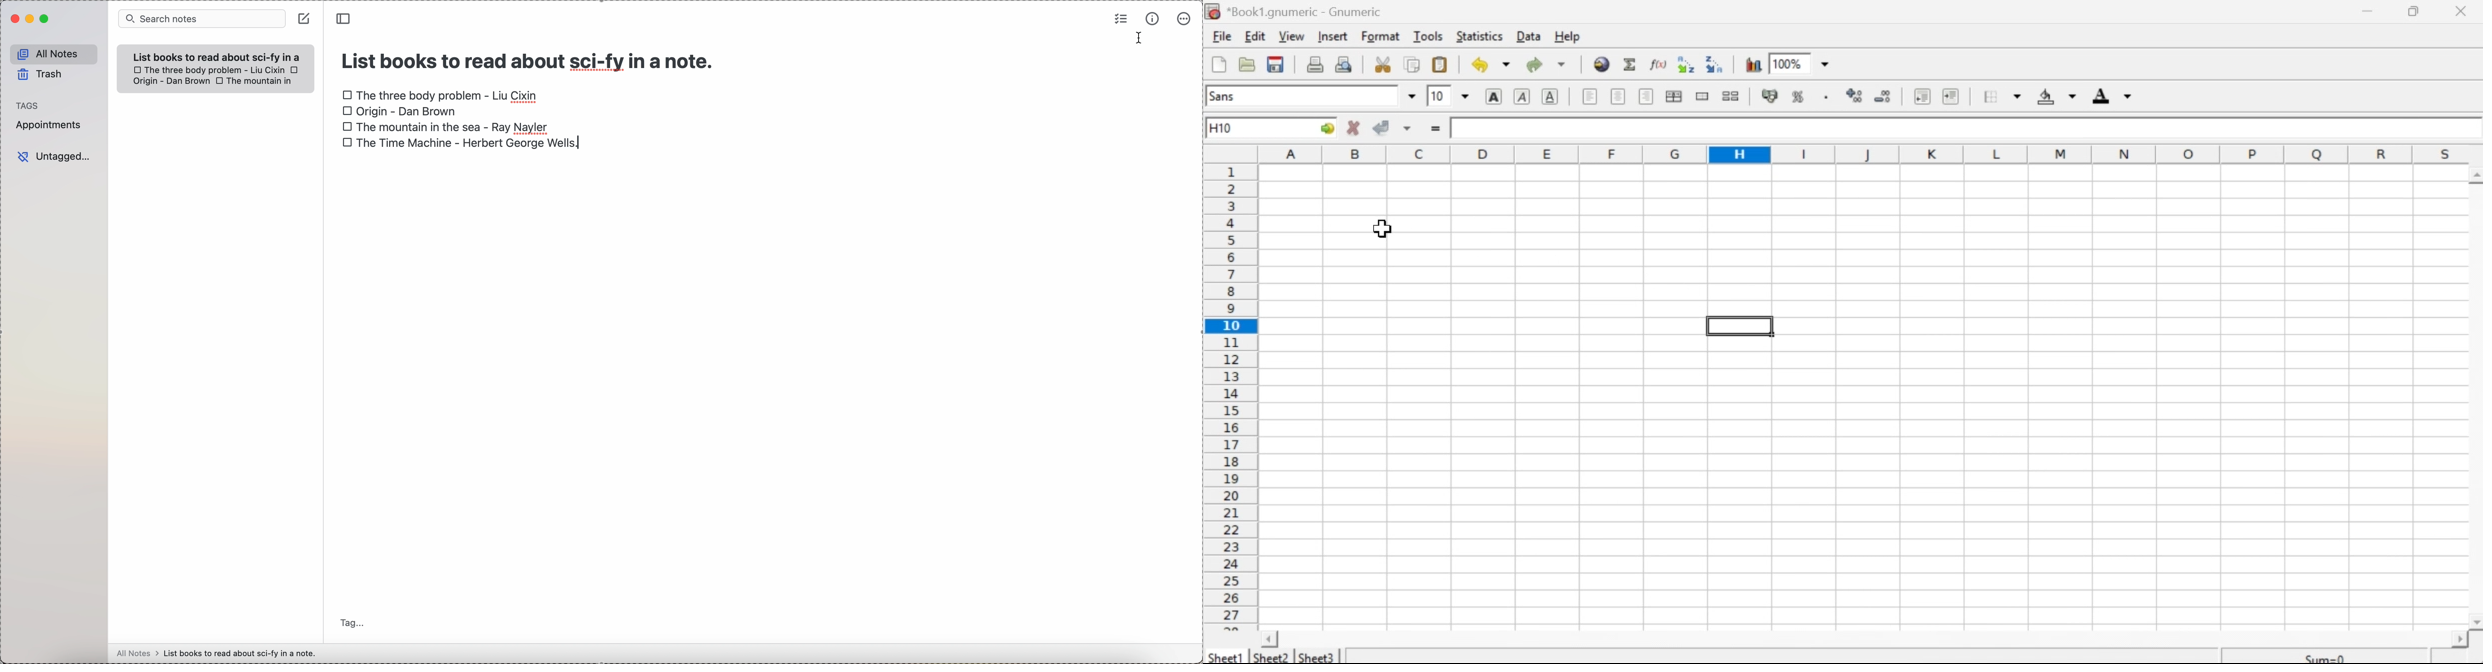  I want to click on down, so click(1411, 93).